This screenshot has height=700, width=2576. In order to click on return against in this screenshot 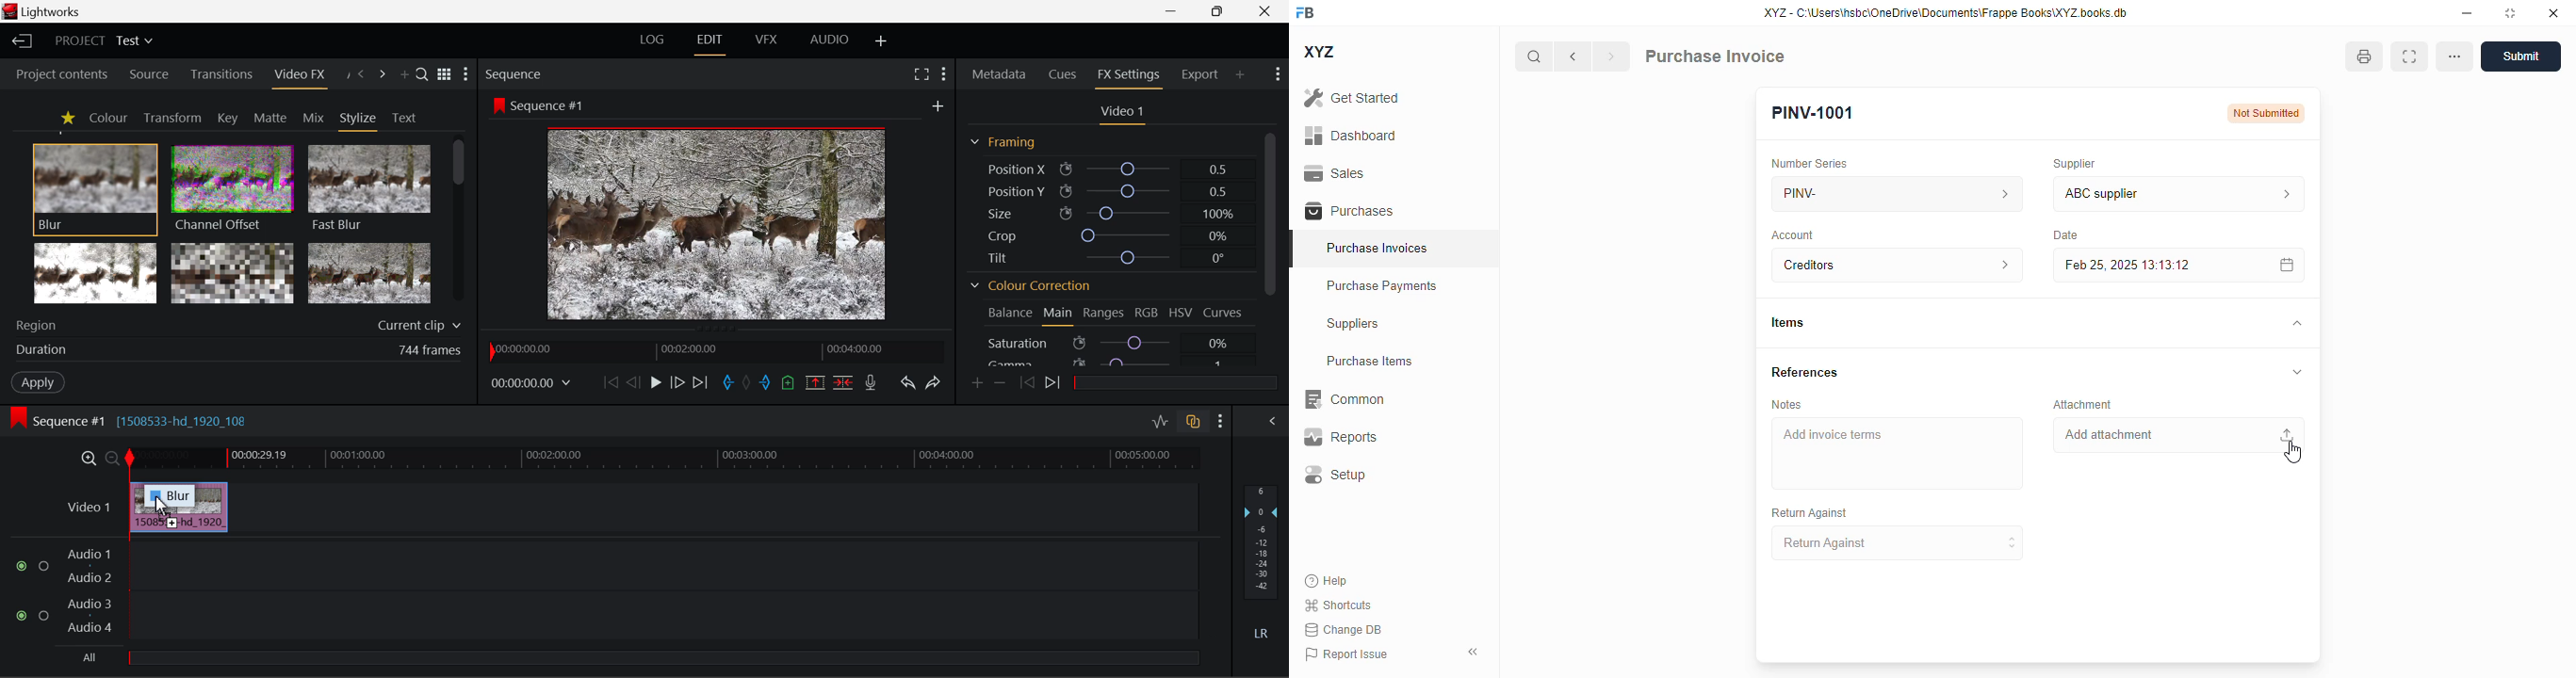, I will do `click(1808, 513)`.